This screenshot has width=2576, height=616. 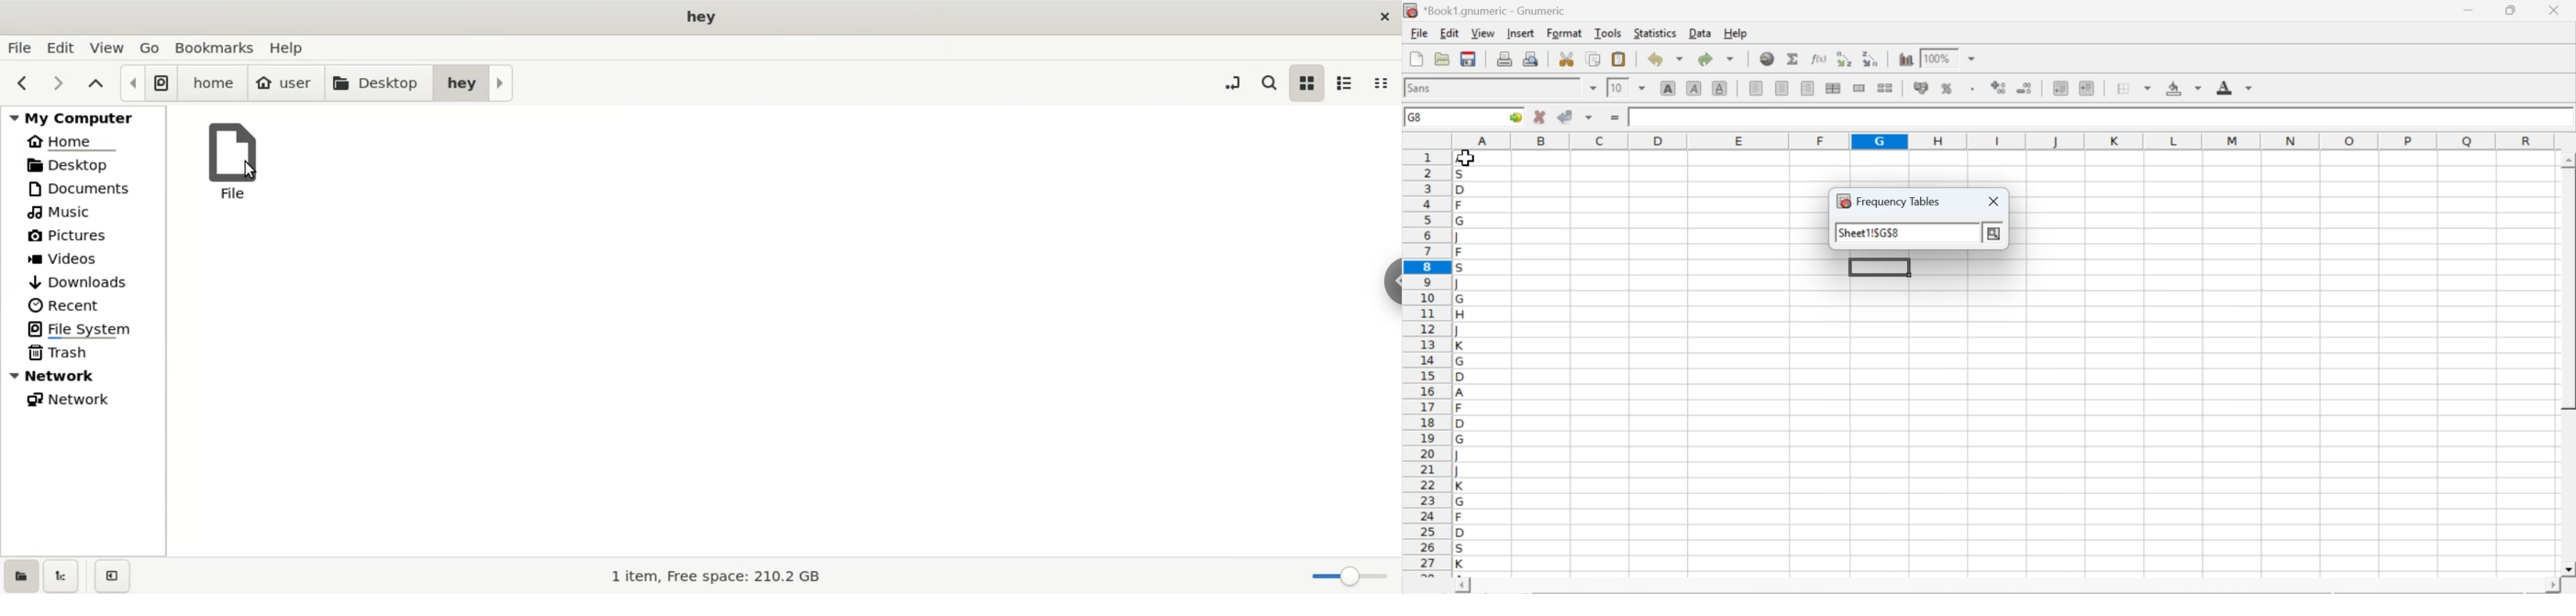 I want to click on foreground, so click(x=2235, y=87).